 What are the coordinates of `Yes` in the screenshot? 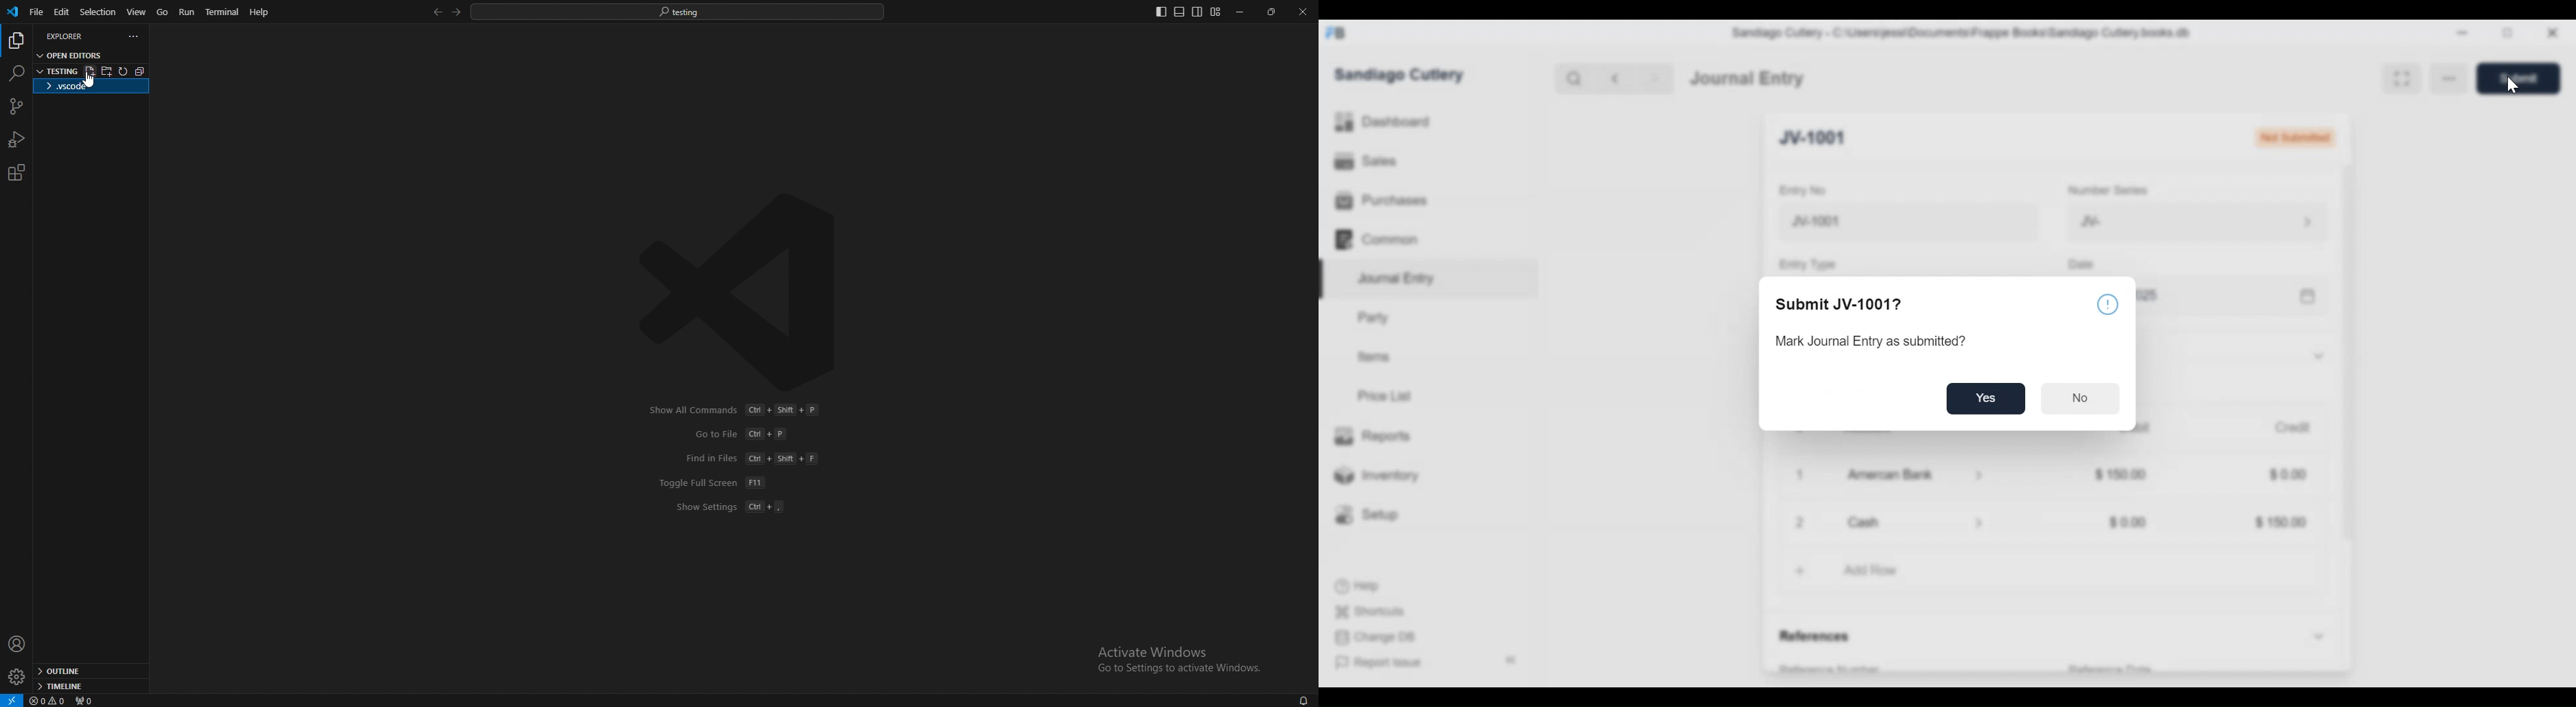 It's located at (1987, 397).